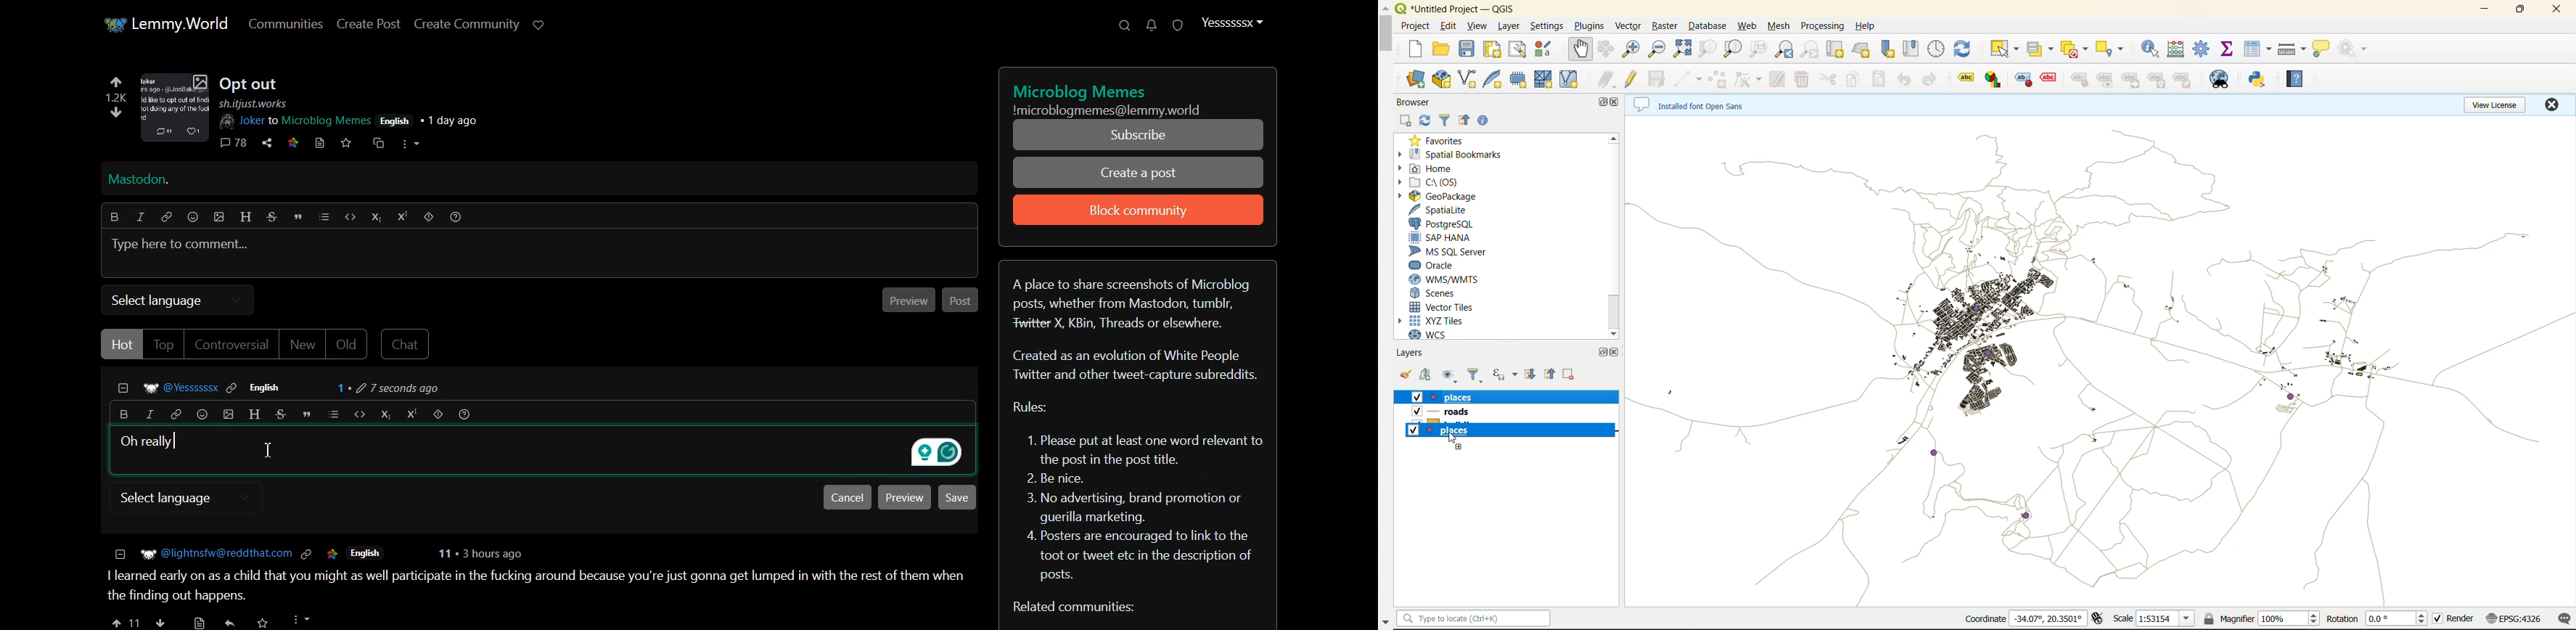  What do you see at coordinates (1548, 49) in the screenshot?
I see `style manager` at bounding box center [1548, 49].